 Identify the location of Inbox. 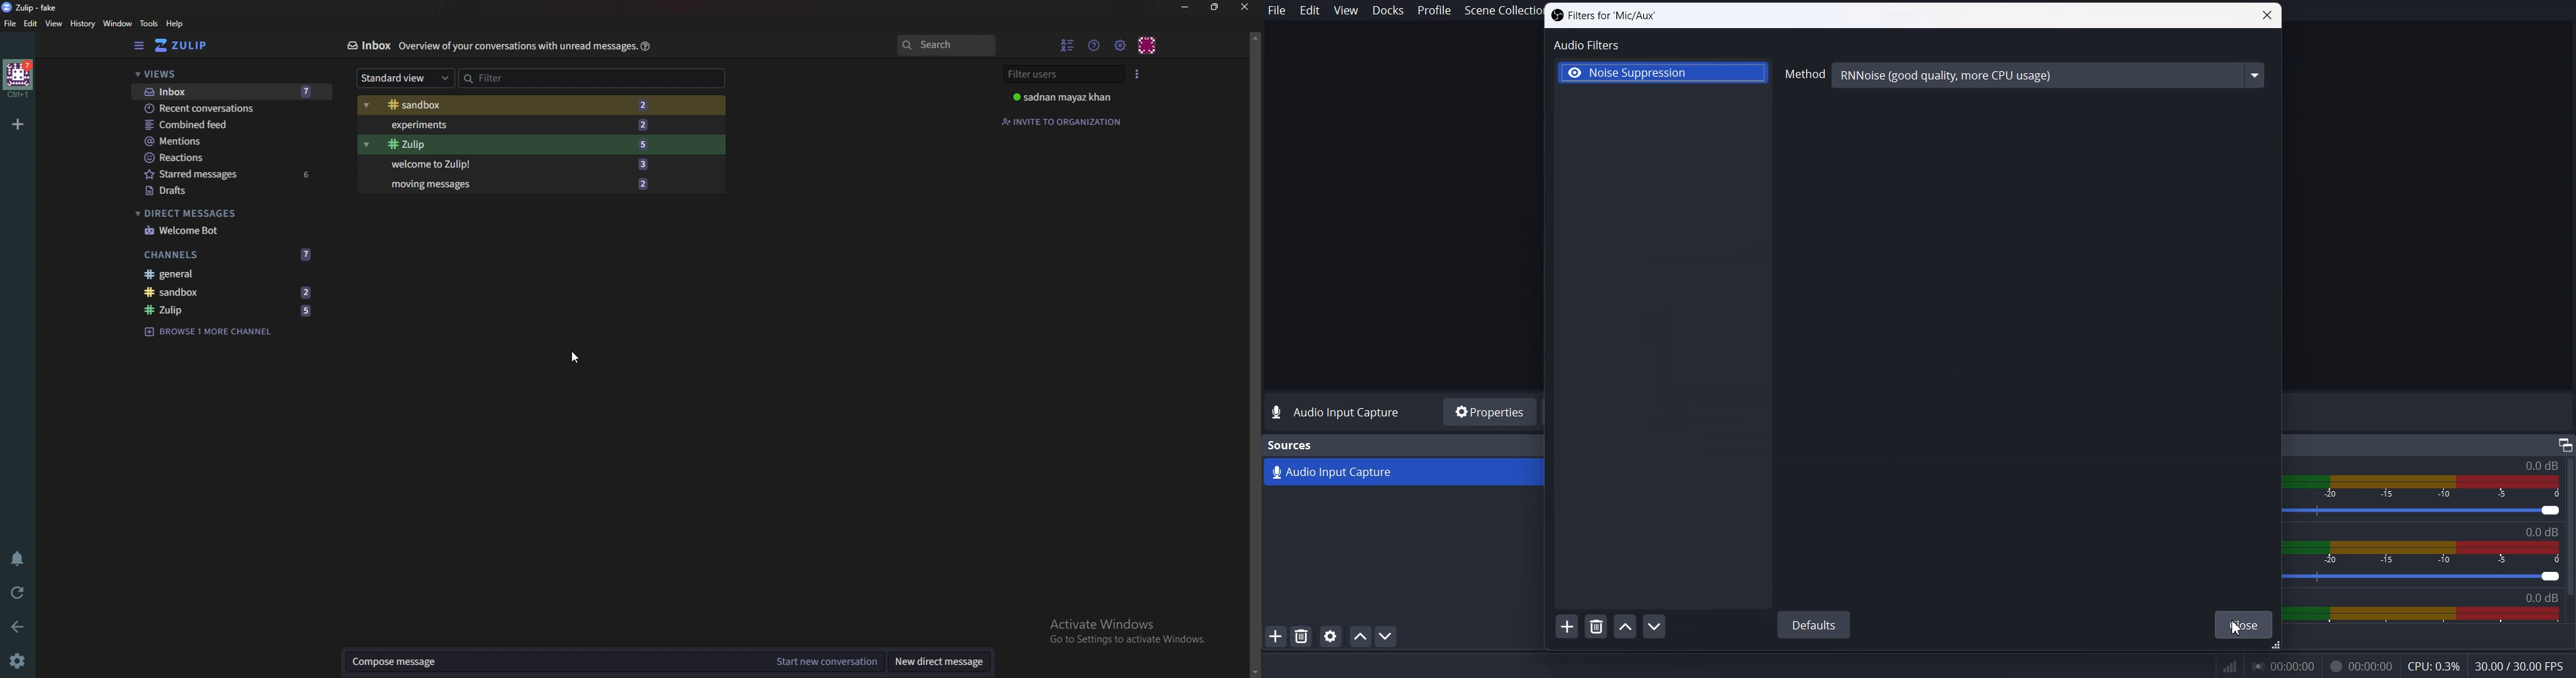
(231, 93).